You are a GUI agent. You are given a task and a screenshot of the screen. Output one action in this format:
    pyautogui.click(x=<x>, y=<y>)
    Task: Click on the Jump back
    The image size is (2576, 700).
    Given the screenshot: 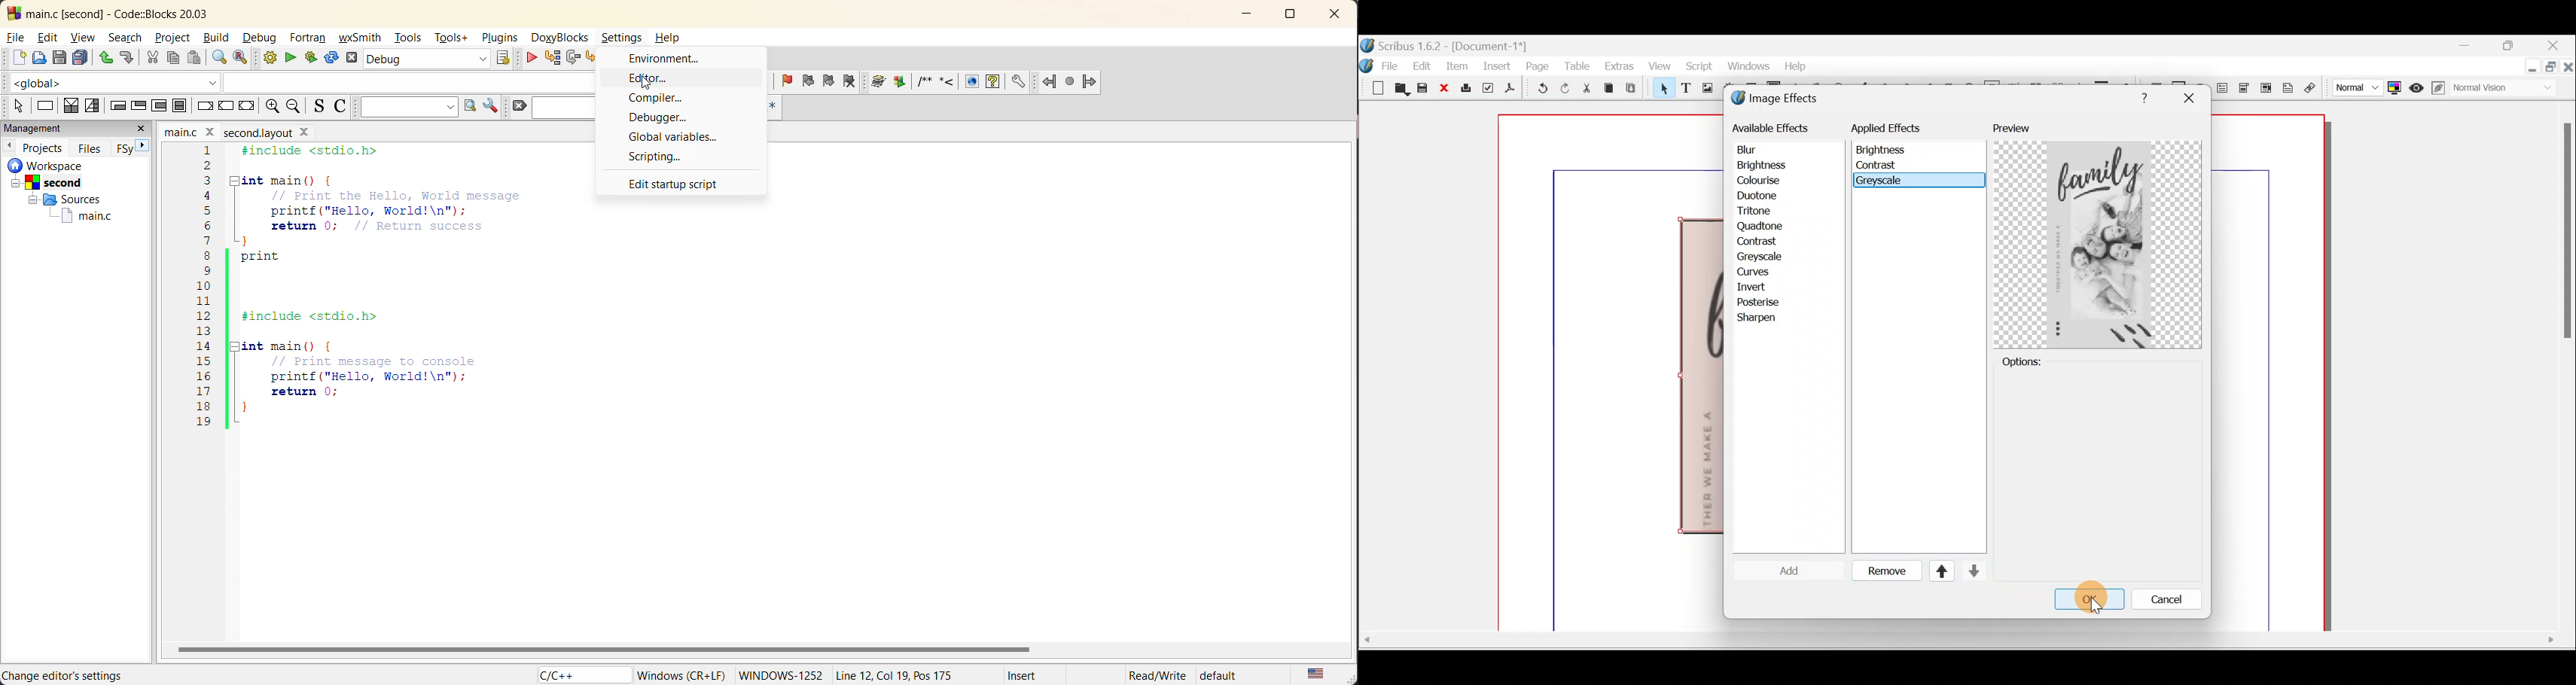 What is the action you would take?
    pyautogui.click(x=1047, y=83)
    